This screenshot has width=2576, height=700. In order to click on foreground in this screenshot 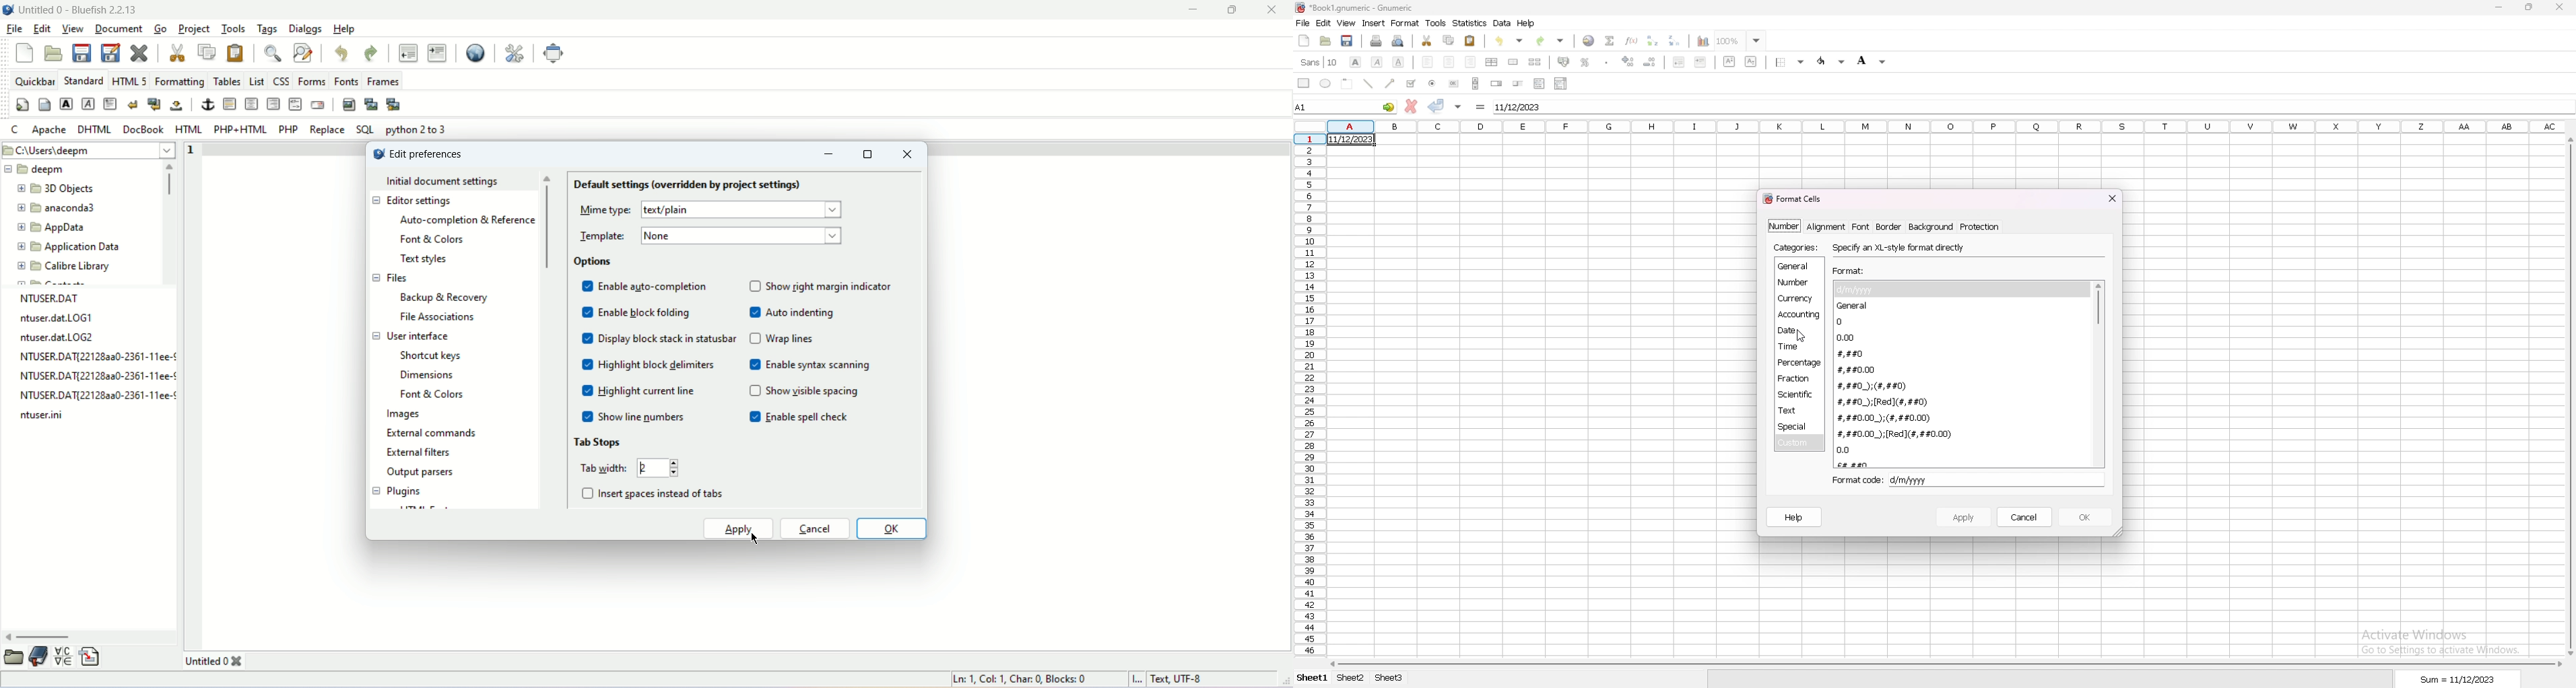, I will do `click(1832, 61)`.